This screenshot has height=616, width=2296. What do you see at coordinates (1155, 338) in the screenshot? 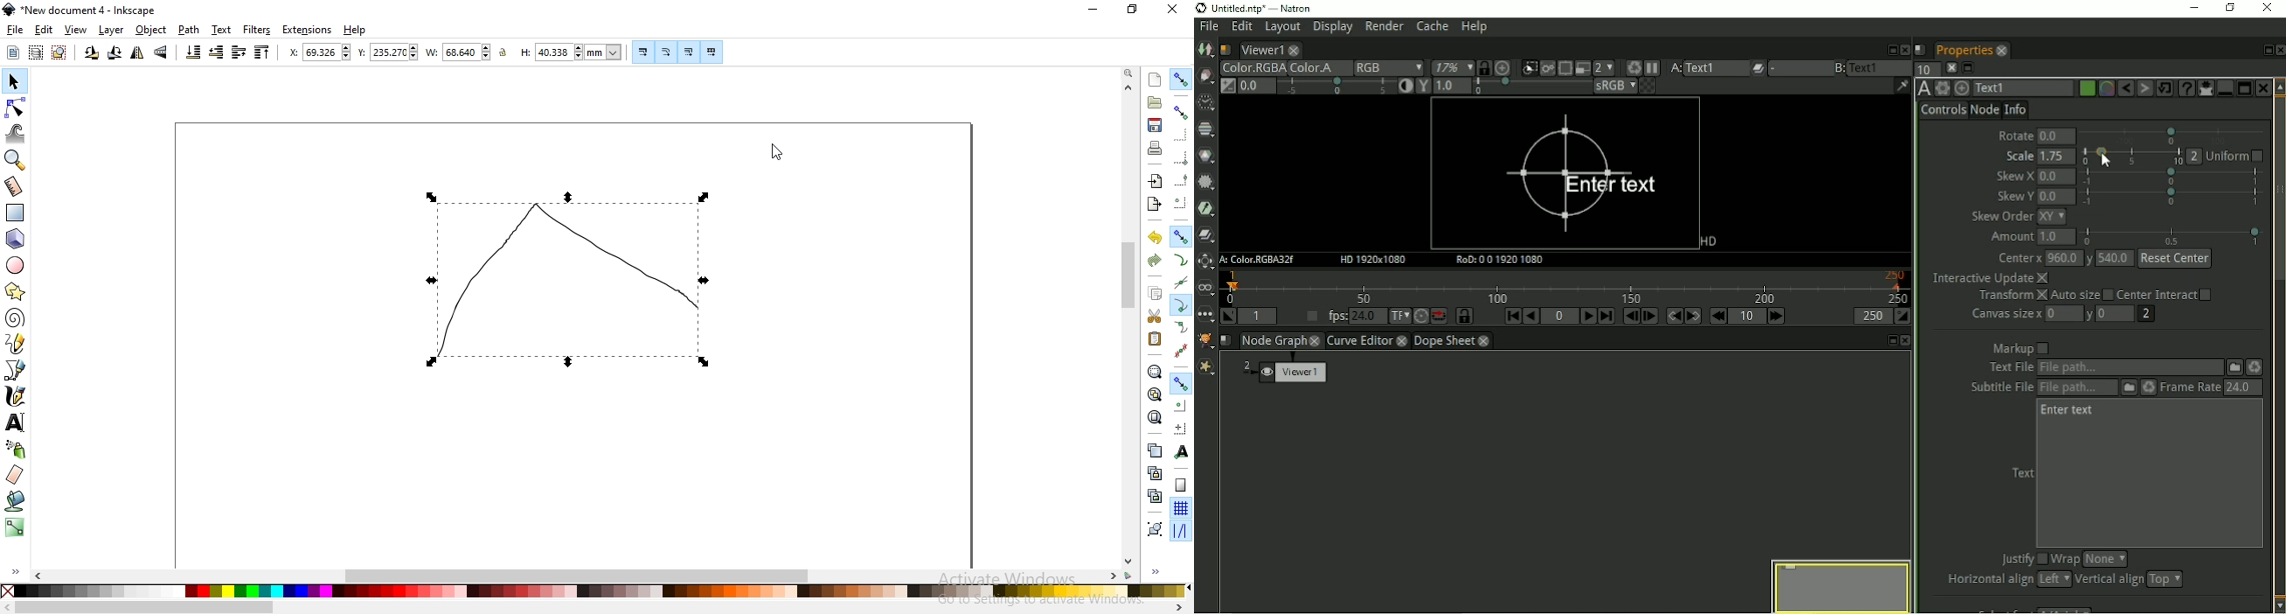
I see `paste` at bounding box center [1155, 338].